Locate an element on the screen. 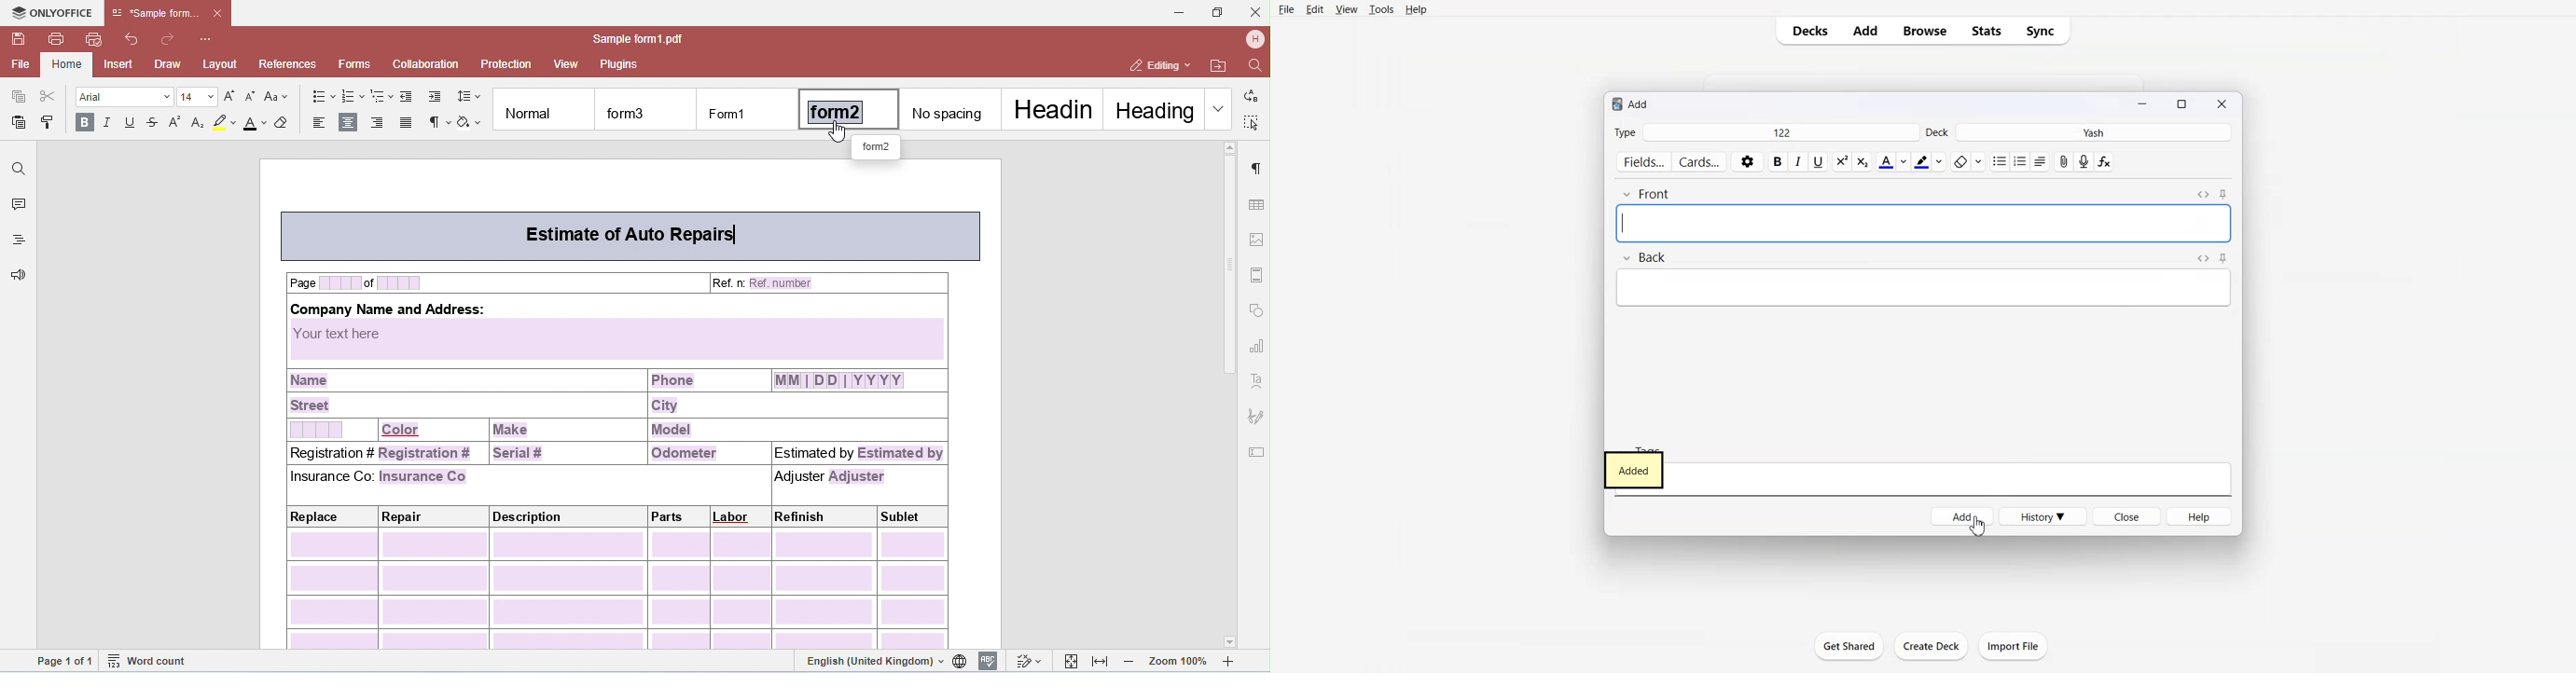 The height and width of the screenshot is (700, 2576). Minimize is located at coordinates (2144, 103).